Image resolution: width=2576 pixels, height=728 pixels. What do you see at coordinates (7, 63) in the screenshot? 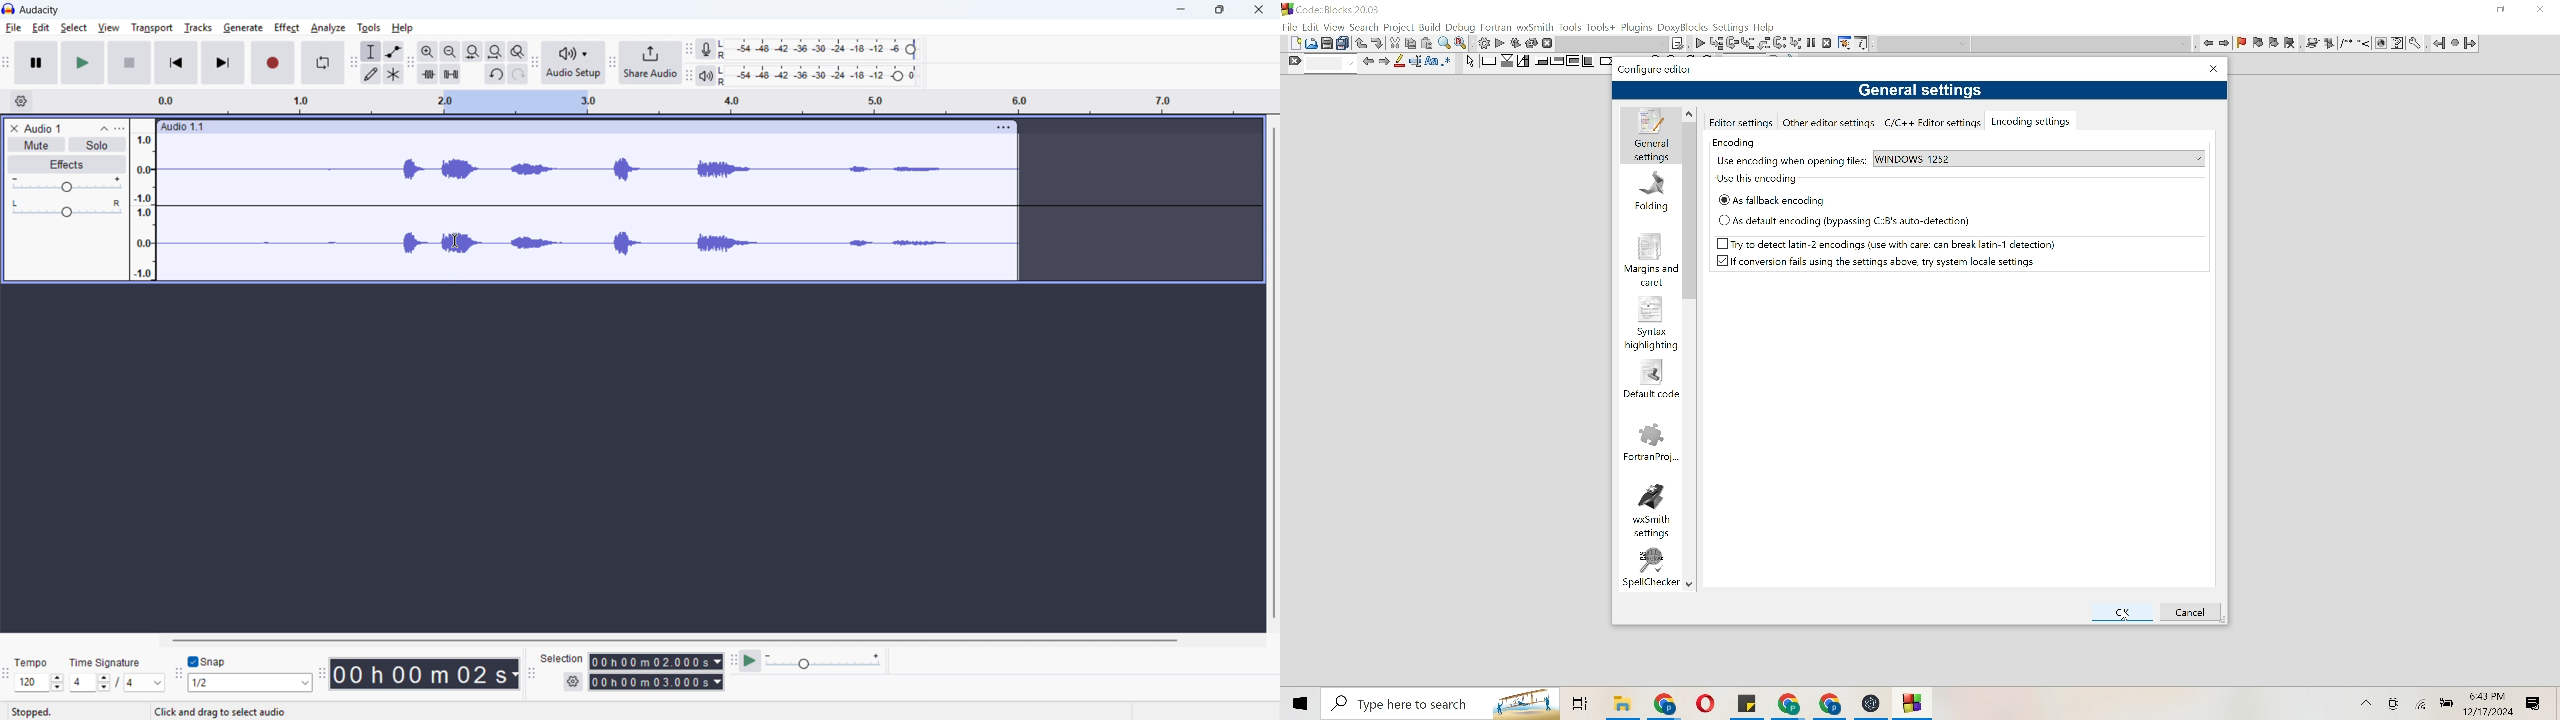
I see `Transport toolbar` at bounding box center [7, 63].